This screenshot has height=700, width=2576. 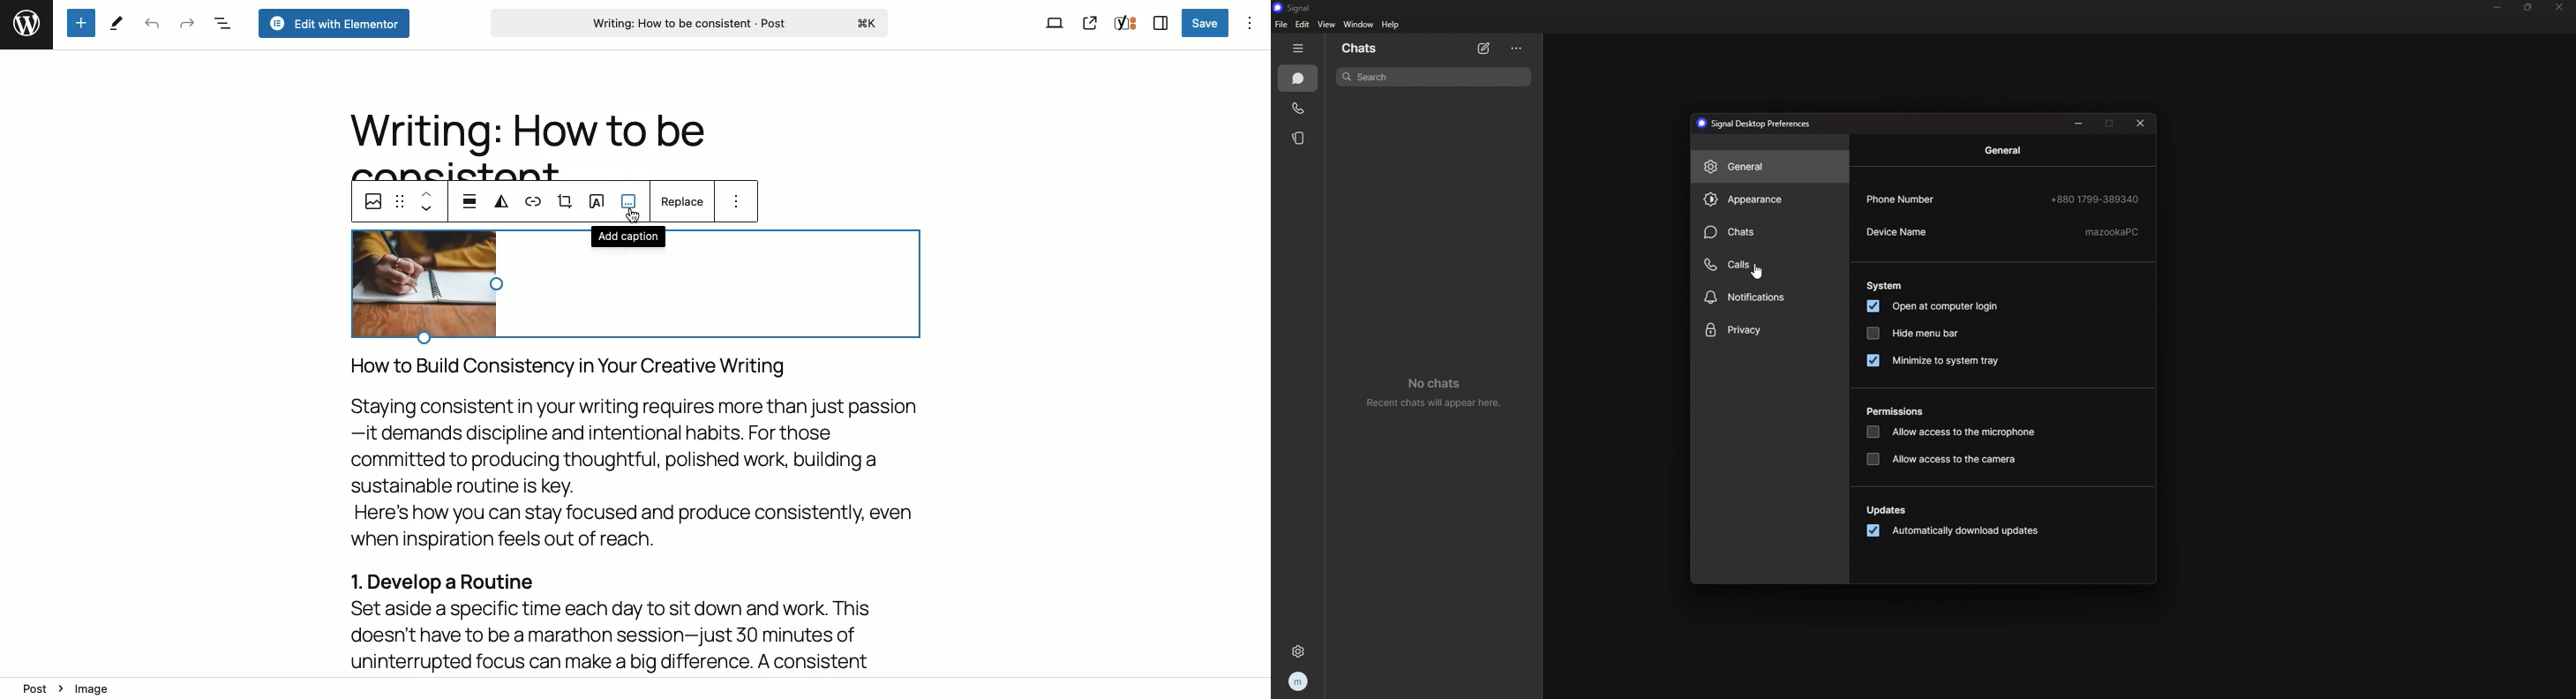 I want to click on system, so click(x=1885, y=286).